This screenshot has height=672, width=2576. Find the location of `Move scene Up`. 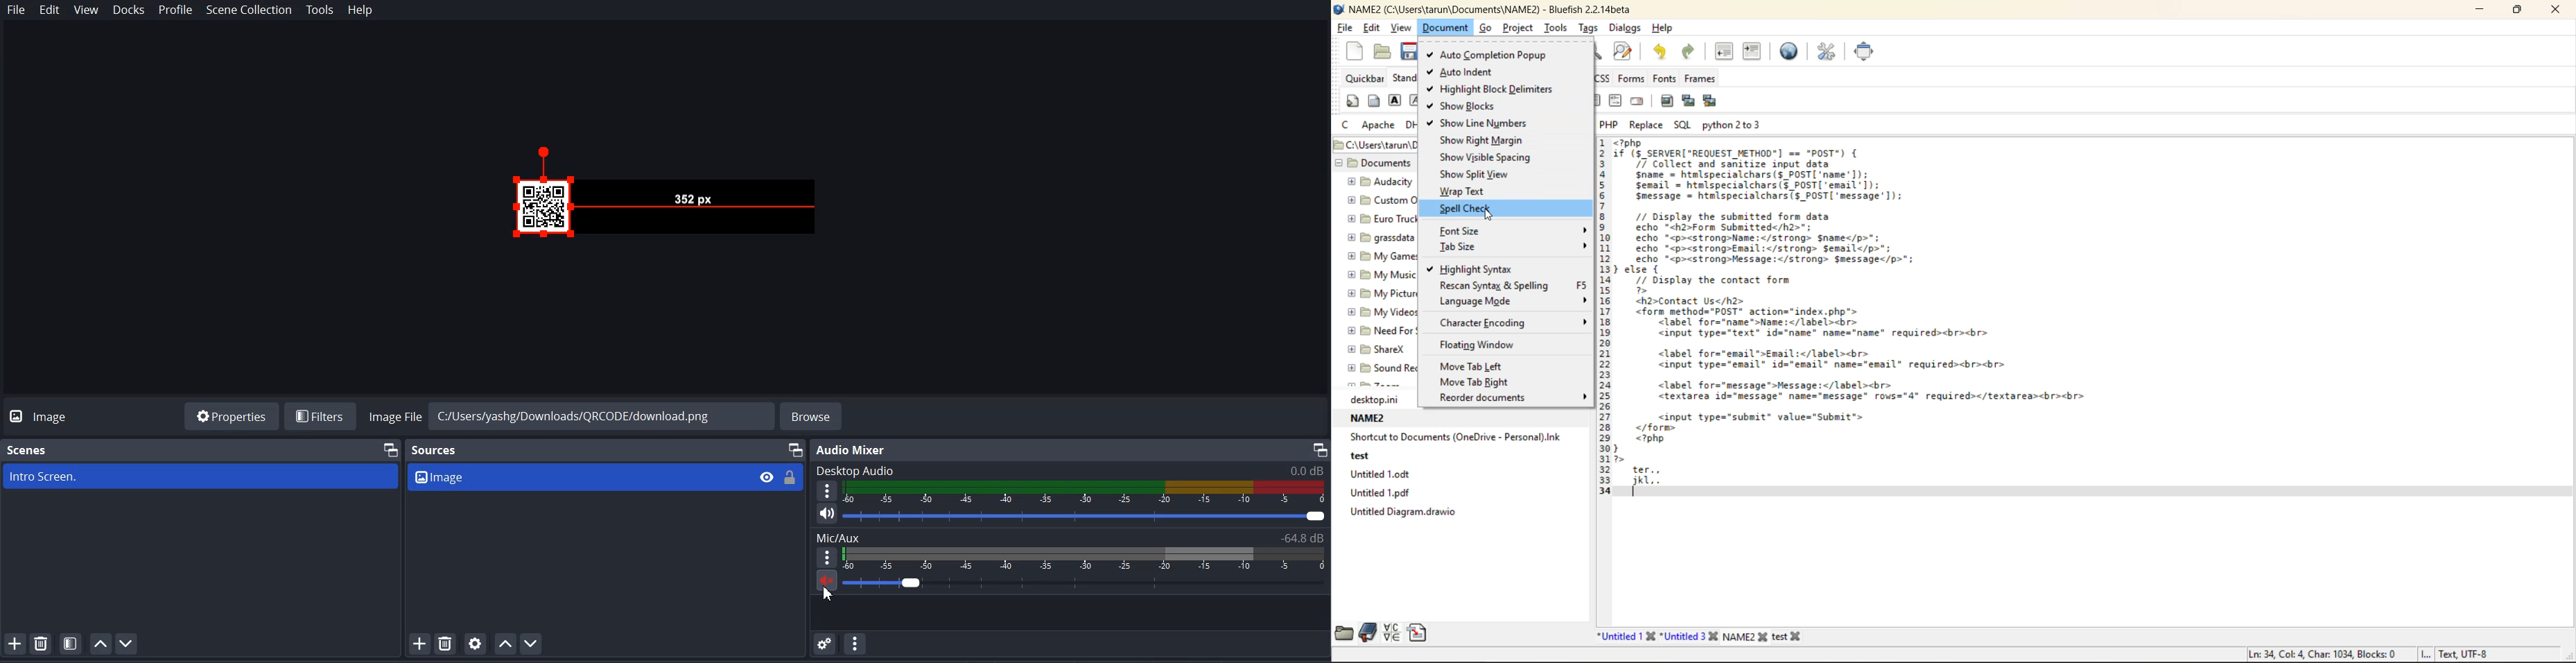

Move scene Up is located at coordinates (99, 644).